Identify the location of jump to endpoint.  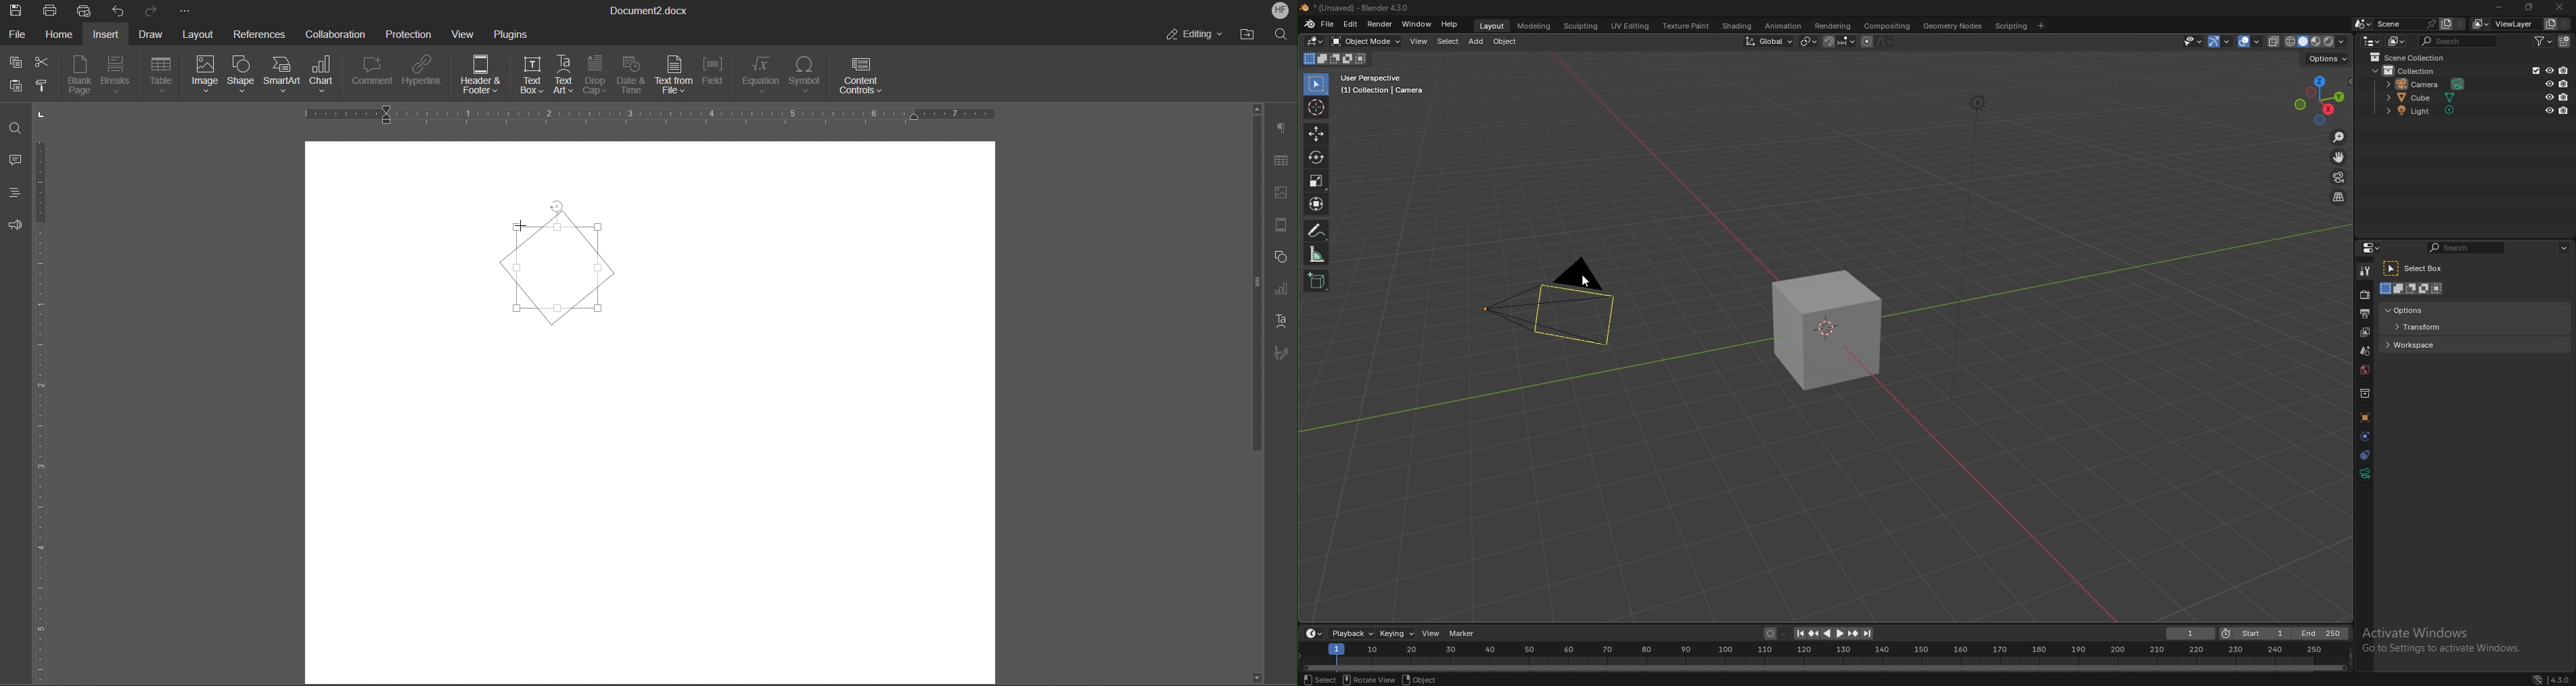
(1796, 633).